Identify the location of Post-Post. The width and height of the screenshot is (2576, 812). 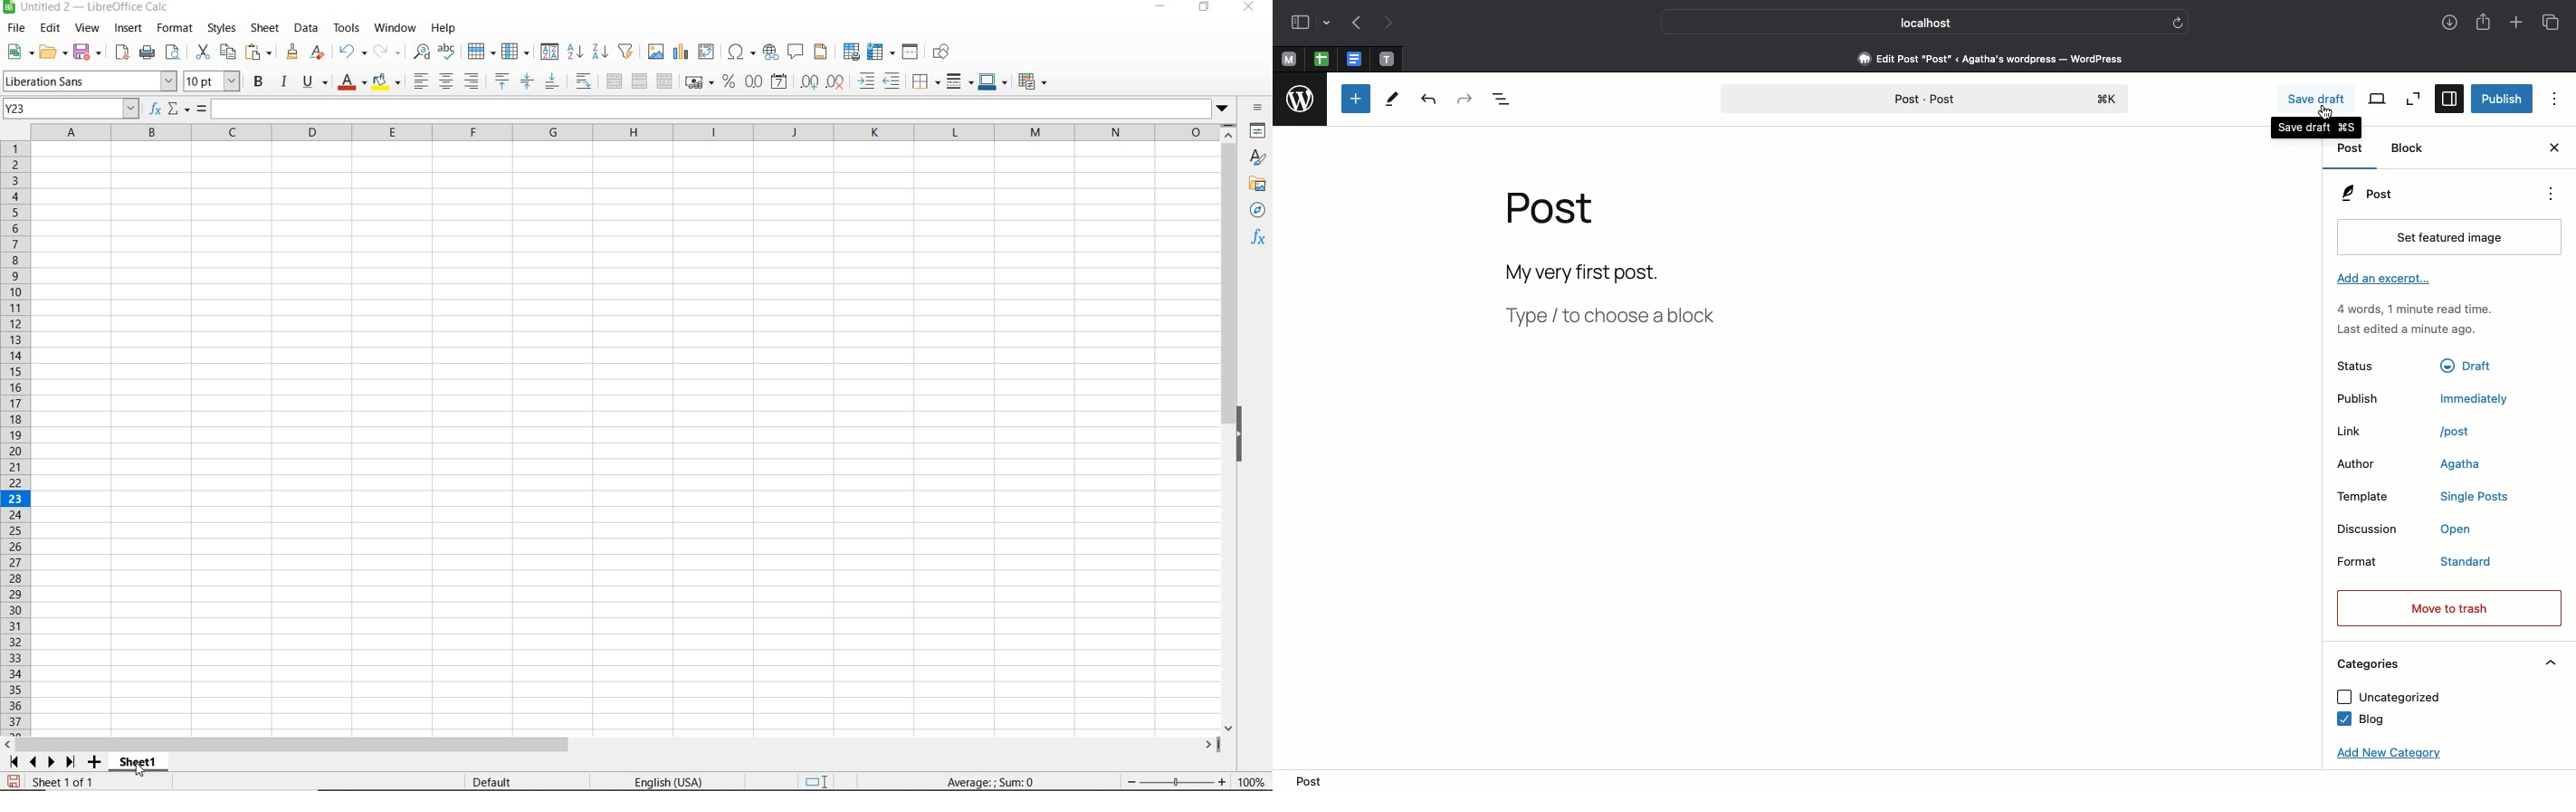
(1923, 100).